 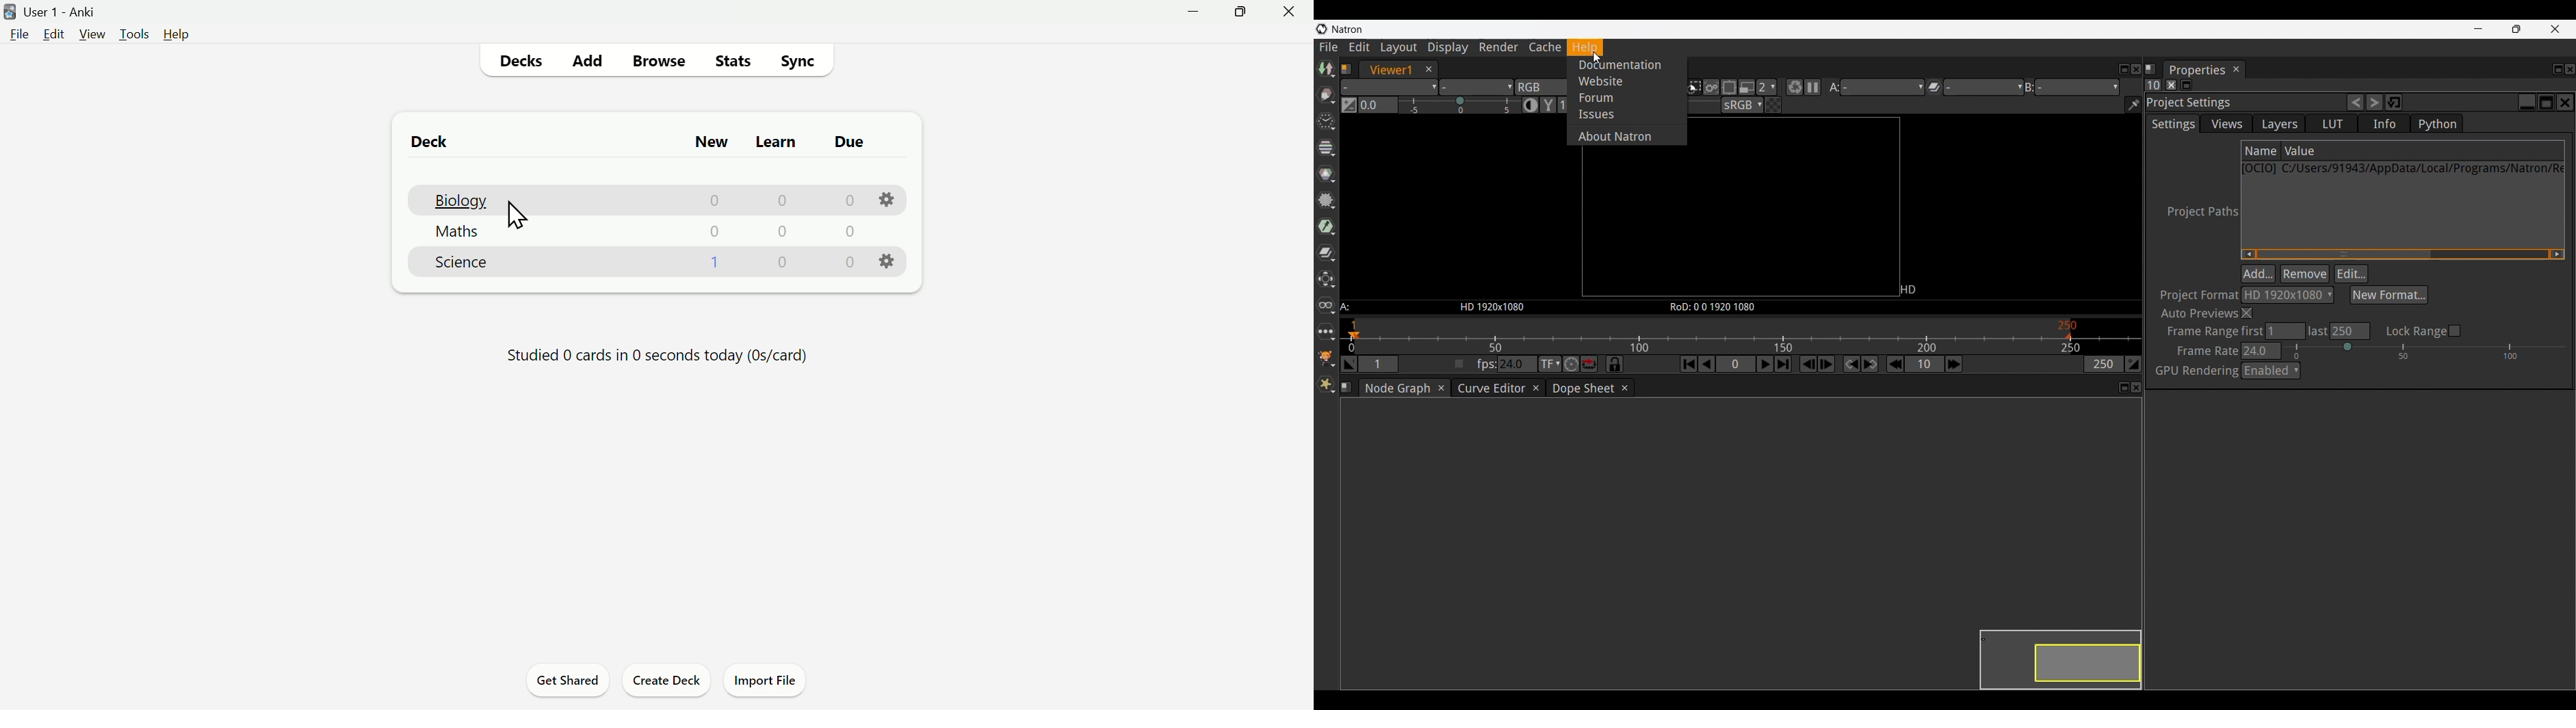 I want to click on User 1 - Anki, so click(x=53, y=10).